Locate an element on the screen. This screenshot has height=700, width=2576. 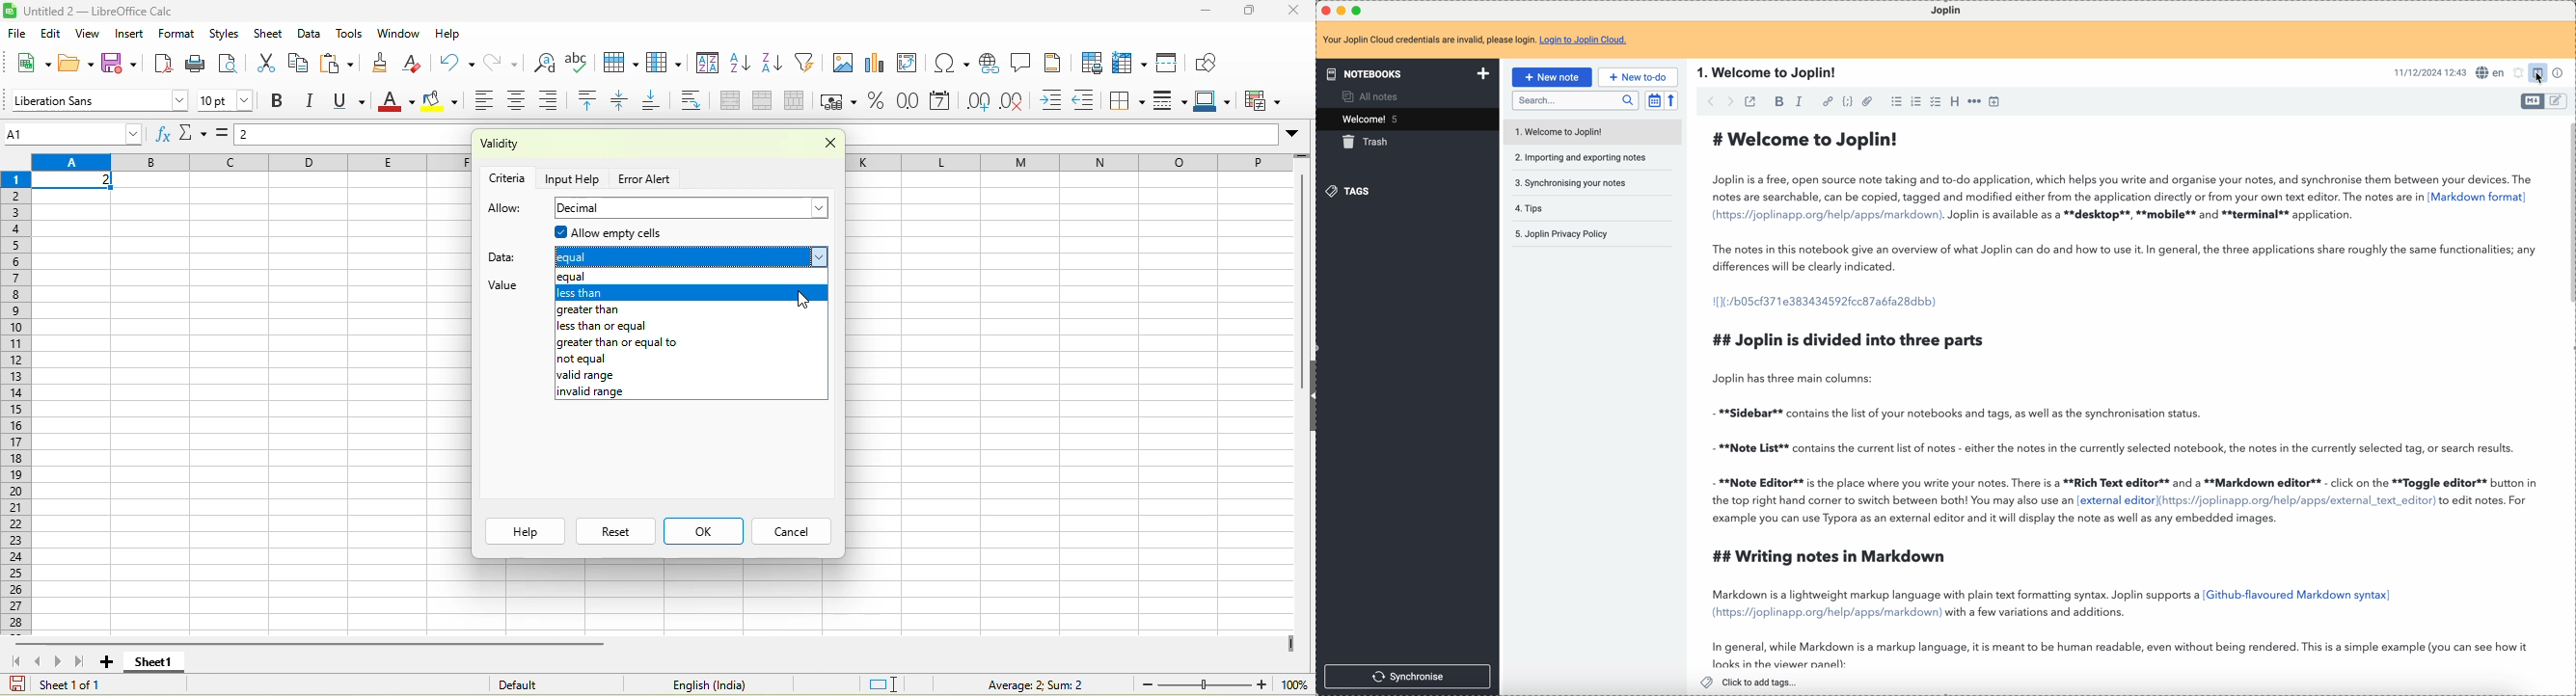
Cursor is located at coordinates (2539, 78).